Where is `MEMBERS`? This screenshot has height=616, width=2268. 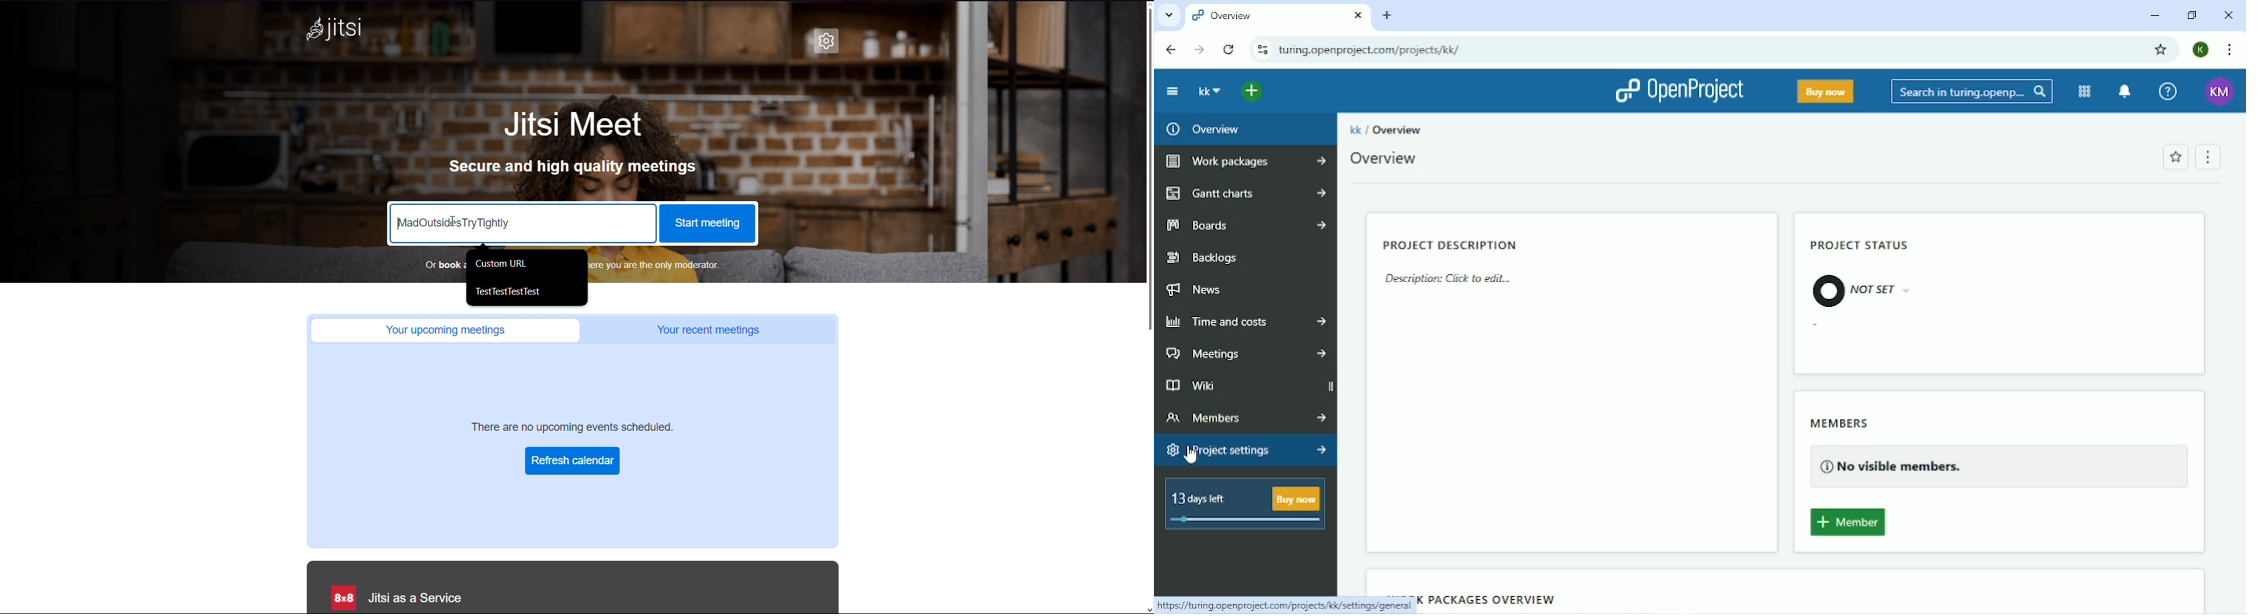 MEMBERS is located at coordinates (1842, 423).